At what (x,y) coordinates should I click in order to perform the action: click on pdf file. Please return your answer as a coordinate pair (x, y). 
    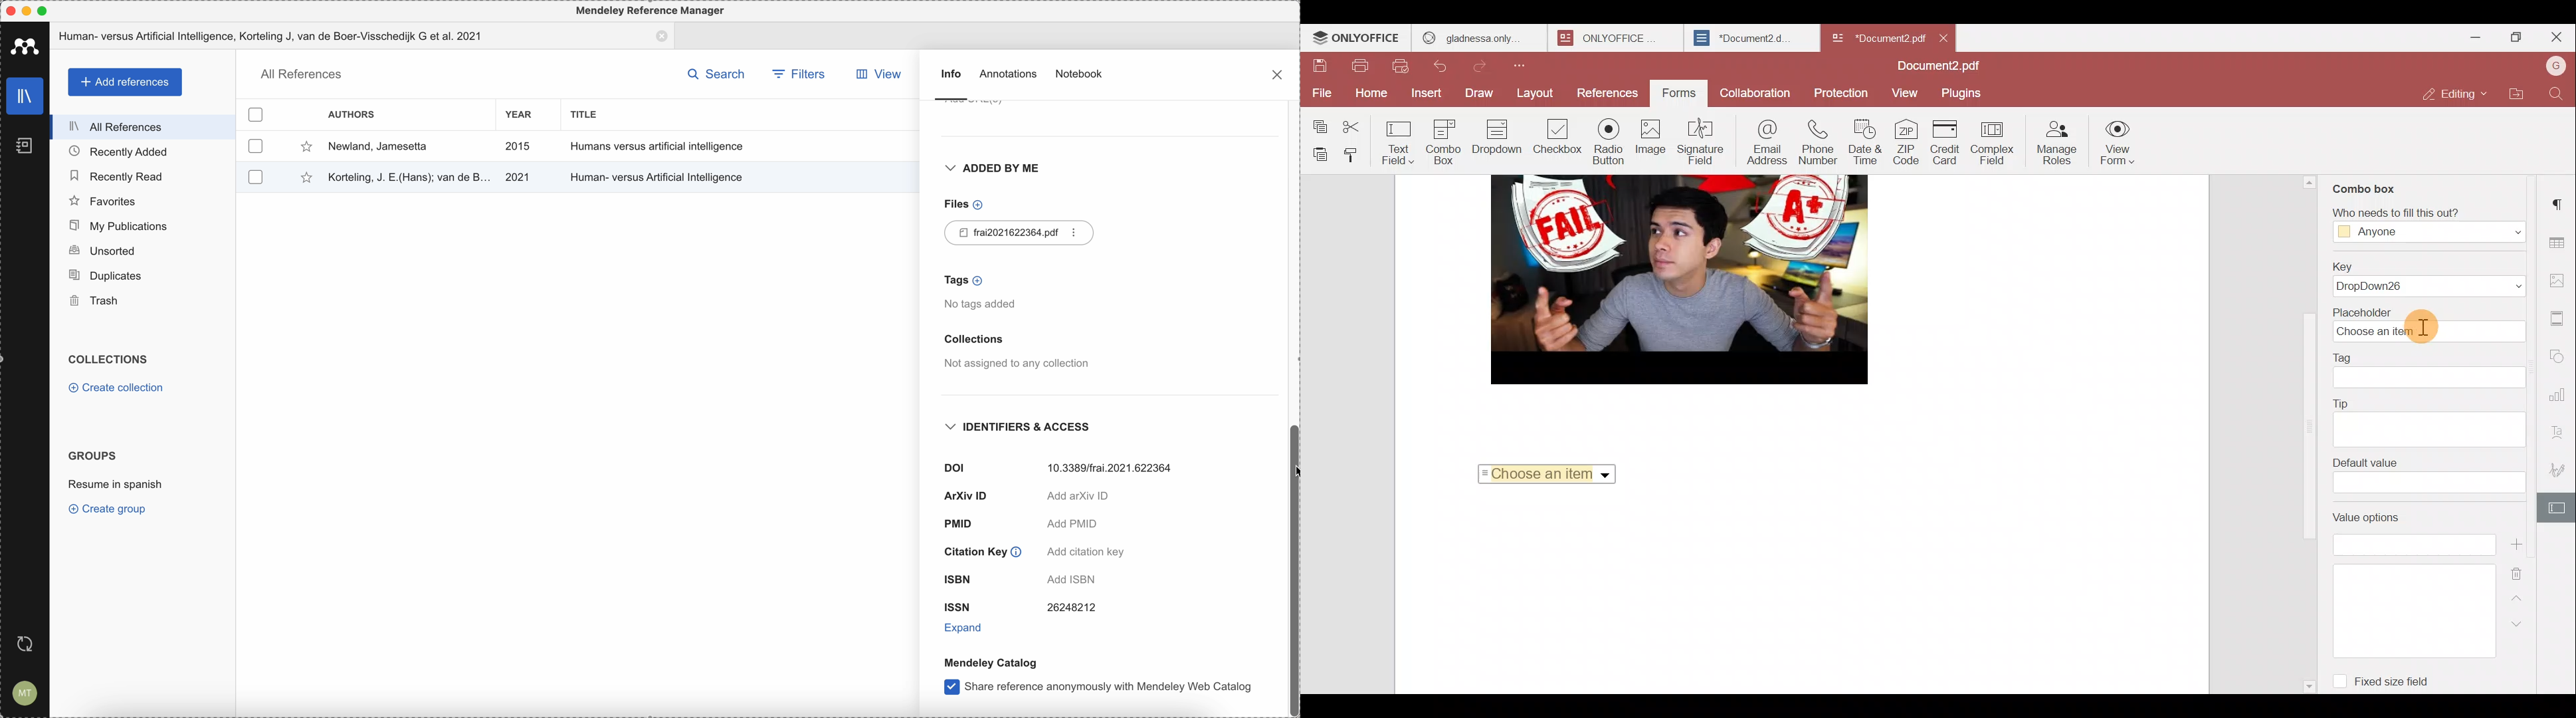
    Looking at the image, I should click on (1022, 233).